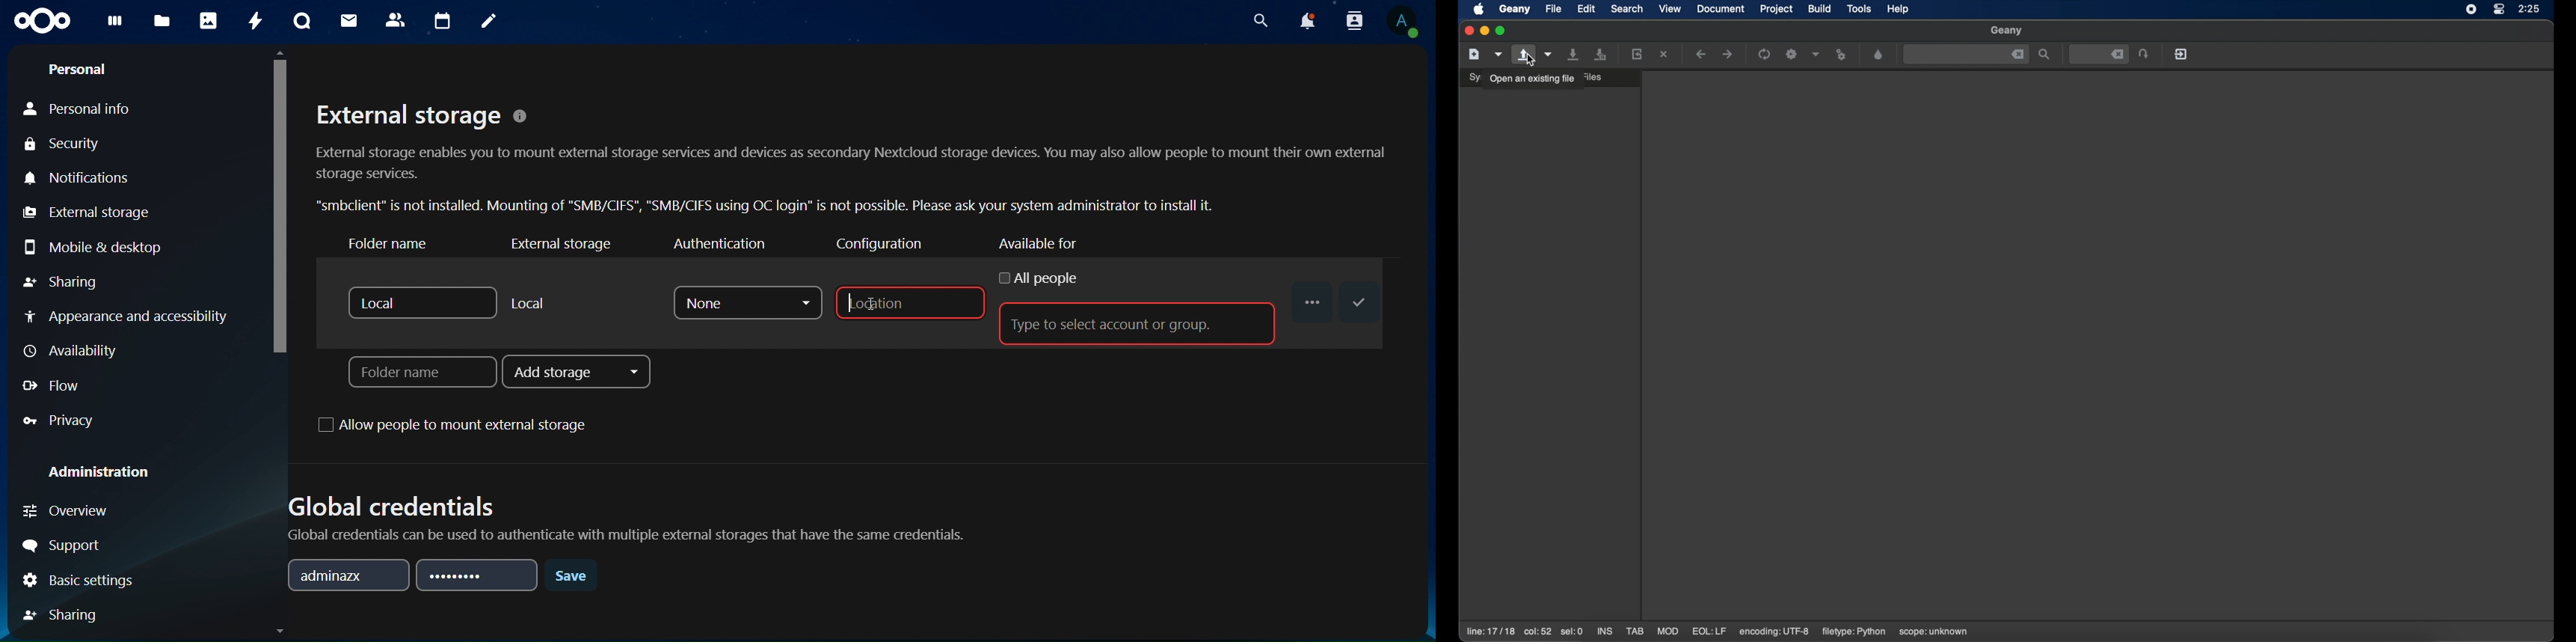 Image resolution: width=2576 pixels, height=644 pixels. Describe the element at coordinates (66, 614) in the screenshot. I see `sharing` at that location.